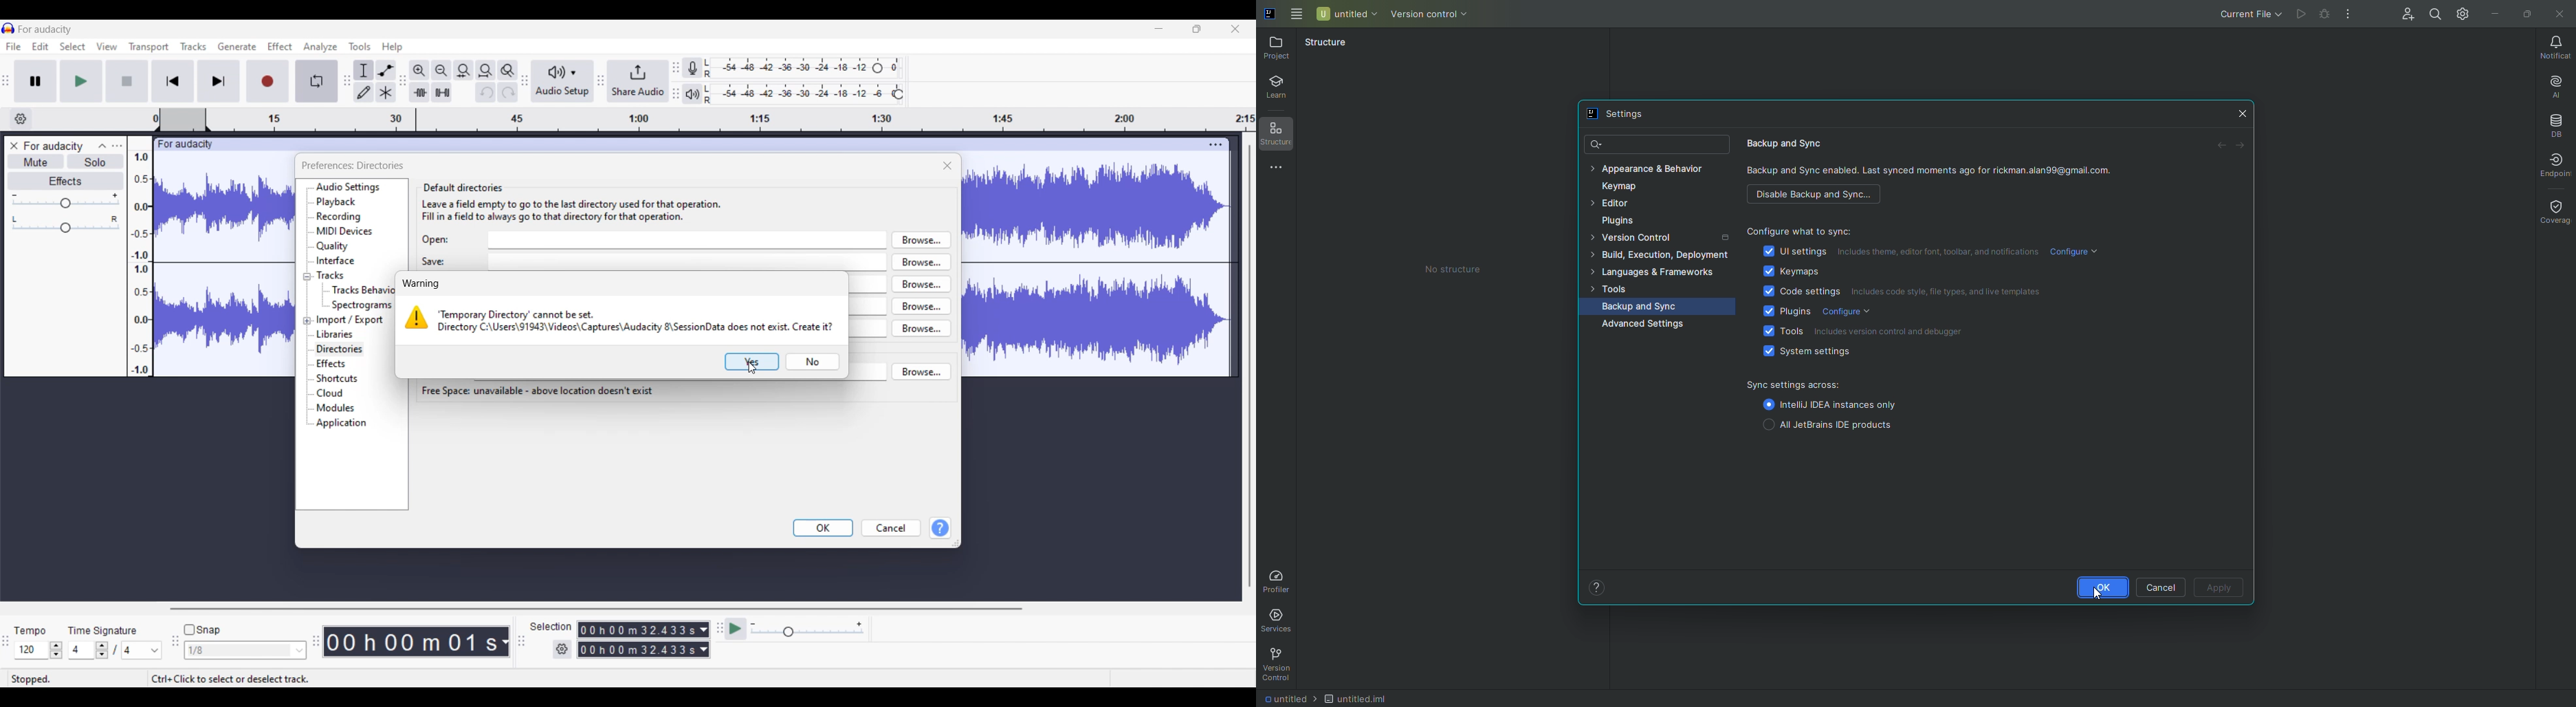  I want to click on Record/Record new track, so click(268, 81).